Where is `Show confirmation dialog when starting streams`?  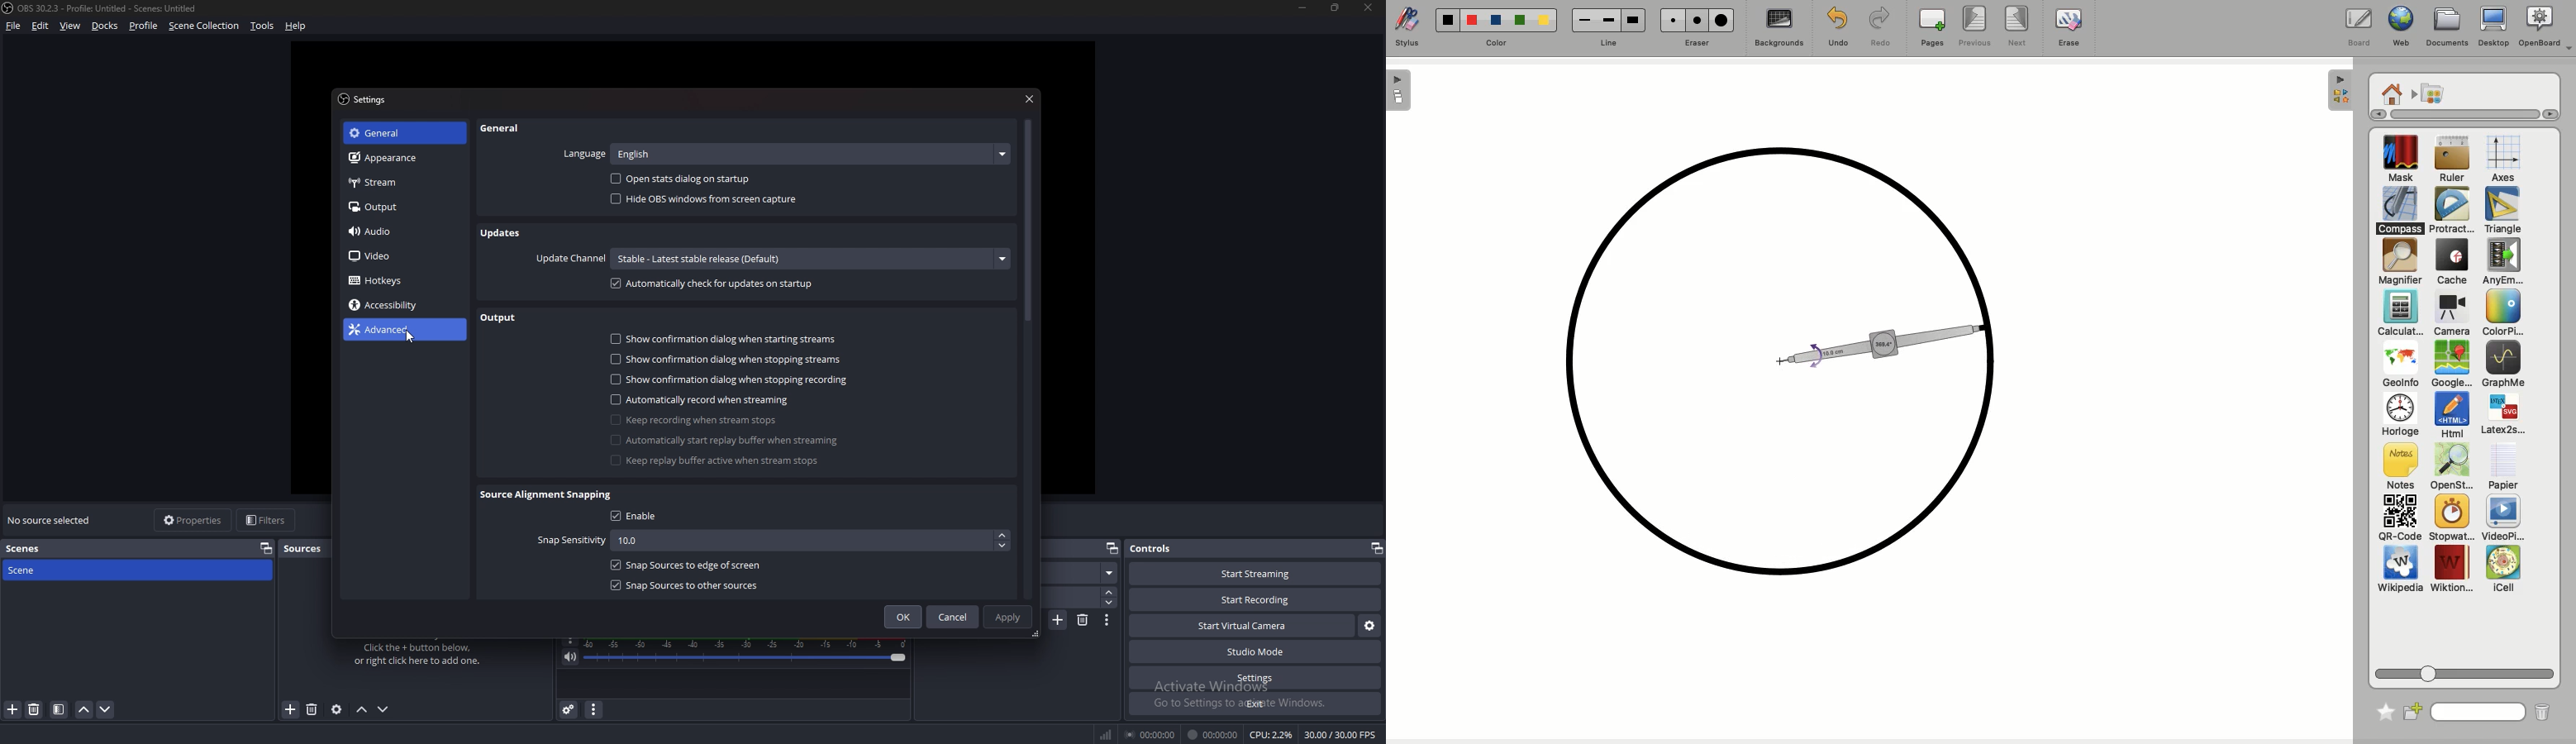 Show confirmation dialog when starting streams is located at coordinates (726, 339).